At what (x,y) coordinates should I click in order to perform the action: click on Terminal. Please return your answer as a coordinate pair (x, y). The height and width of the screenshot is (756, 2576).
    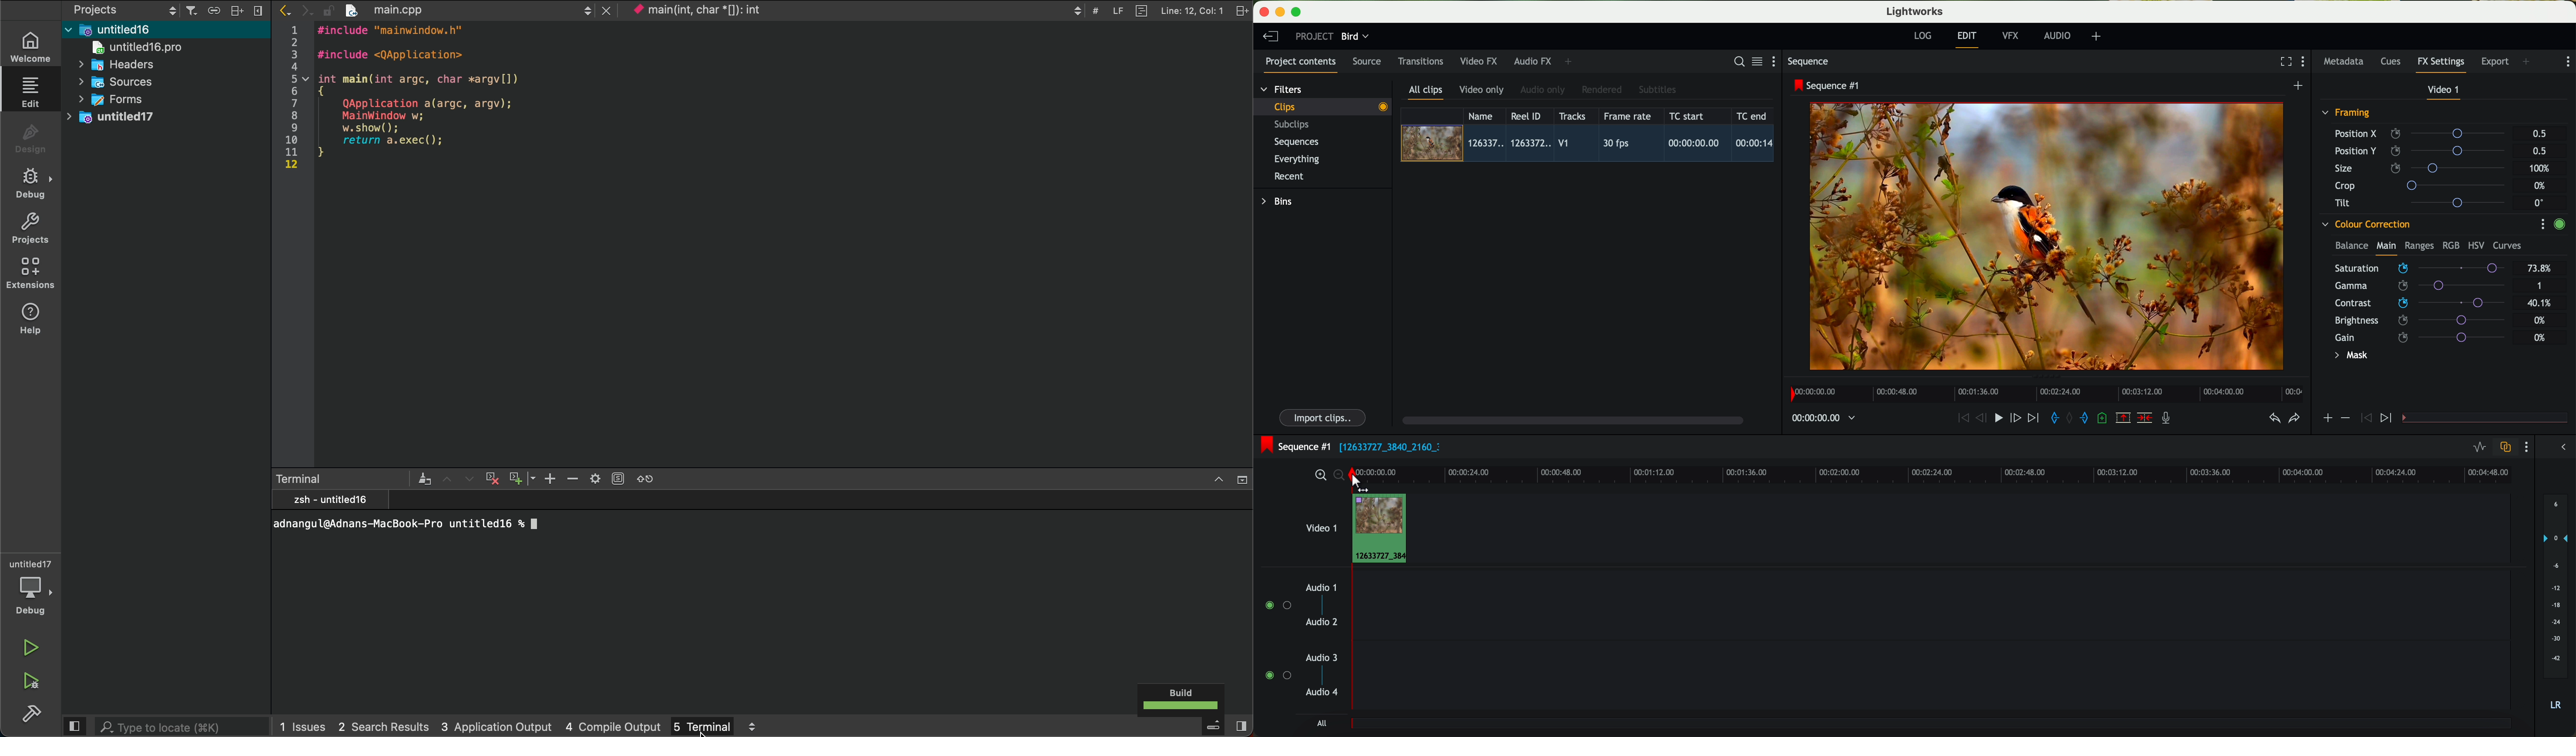
    Looking at the image, I should click on (702, 727).